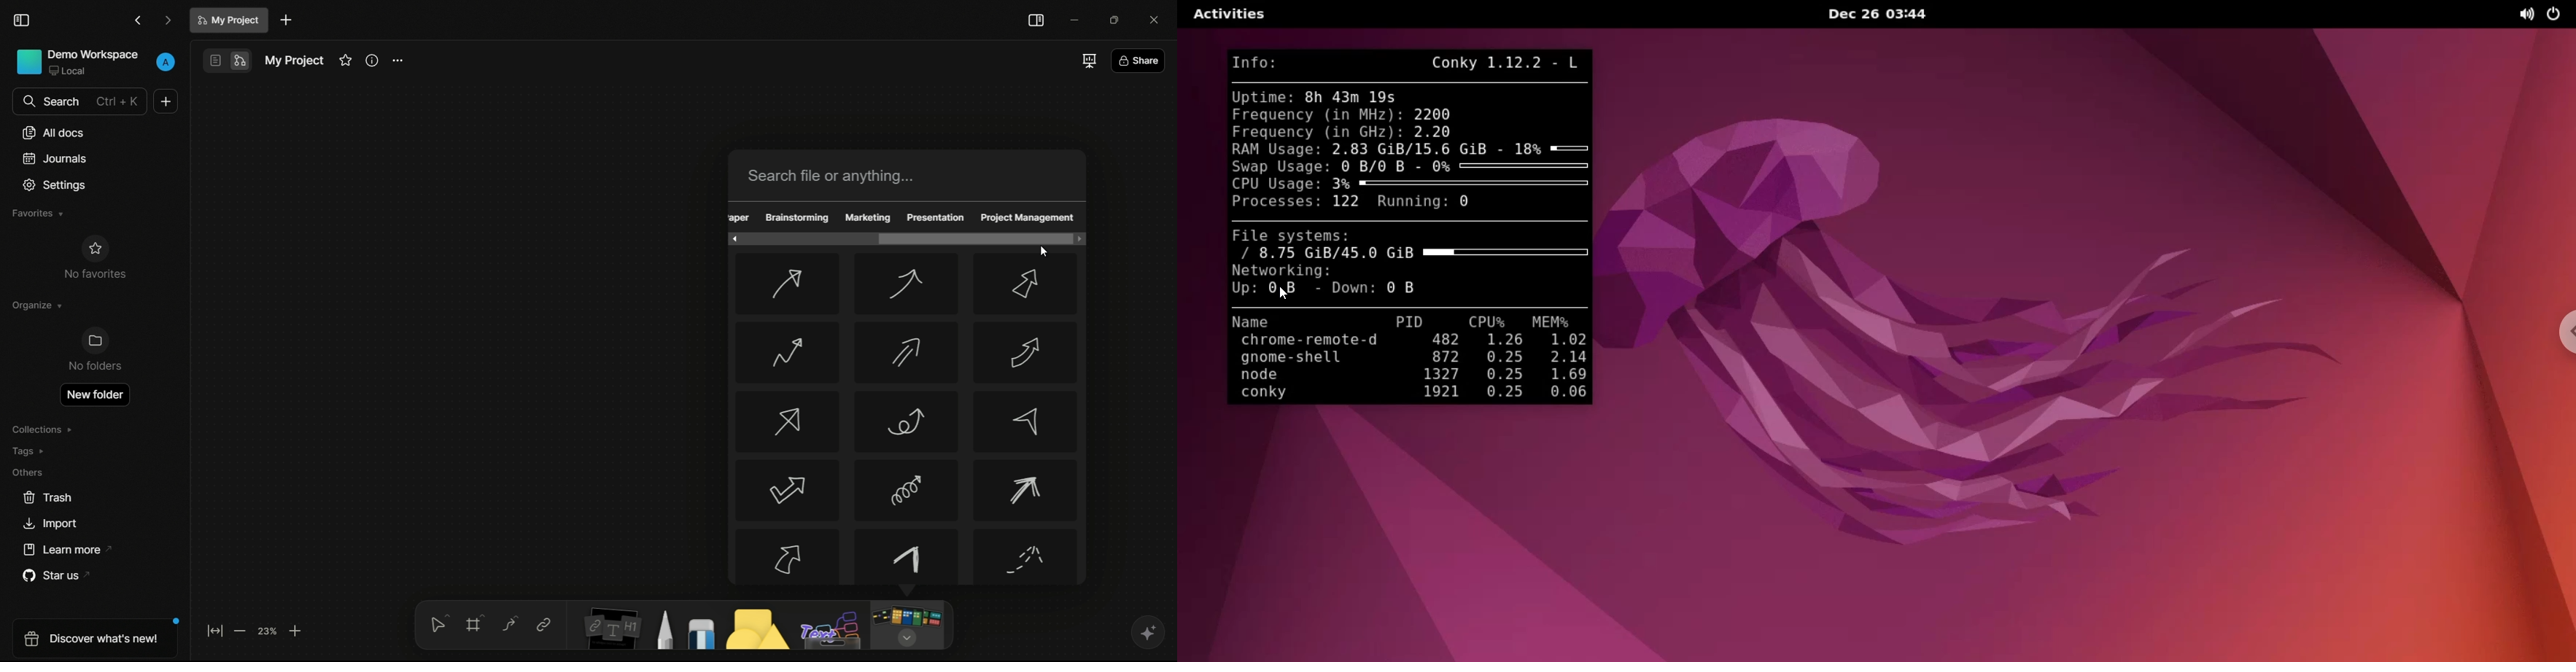 Image resolution: width=2576 pixels, height=672 pixels. I want to click on cursor, so click(1044, 251).